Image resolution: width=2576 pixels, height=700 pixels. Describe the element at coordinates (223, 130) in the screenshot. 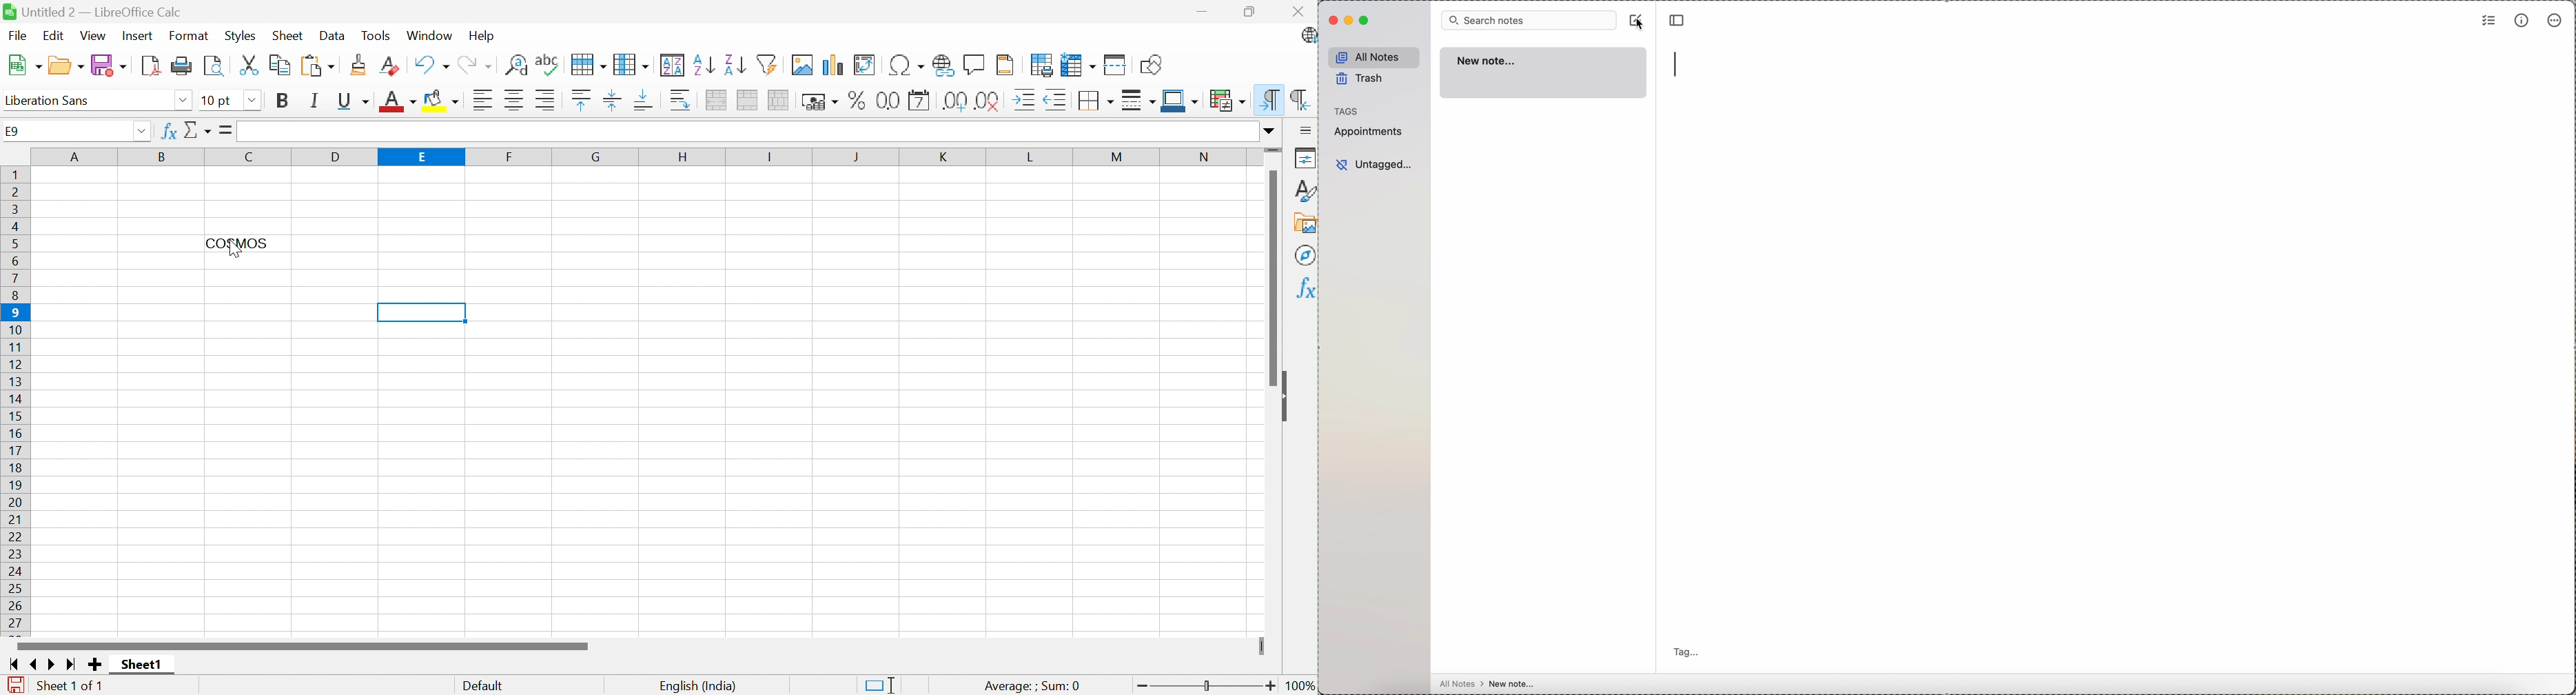

I see `Formula` at that location.